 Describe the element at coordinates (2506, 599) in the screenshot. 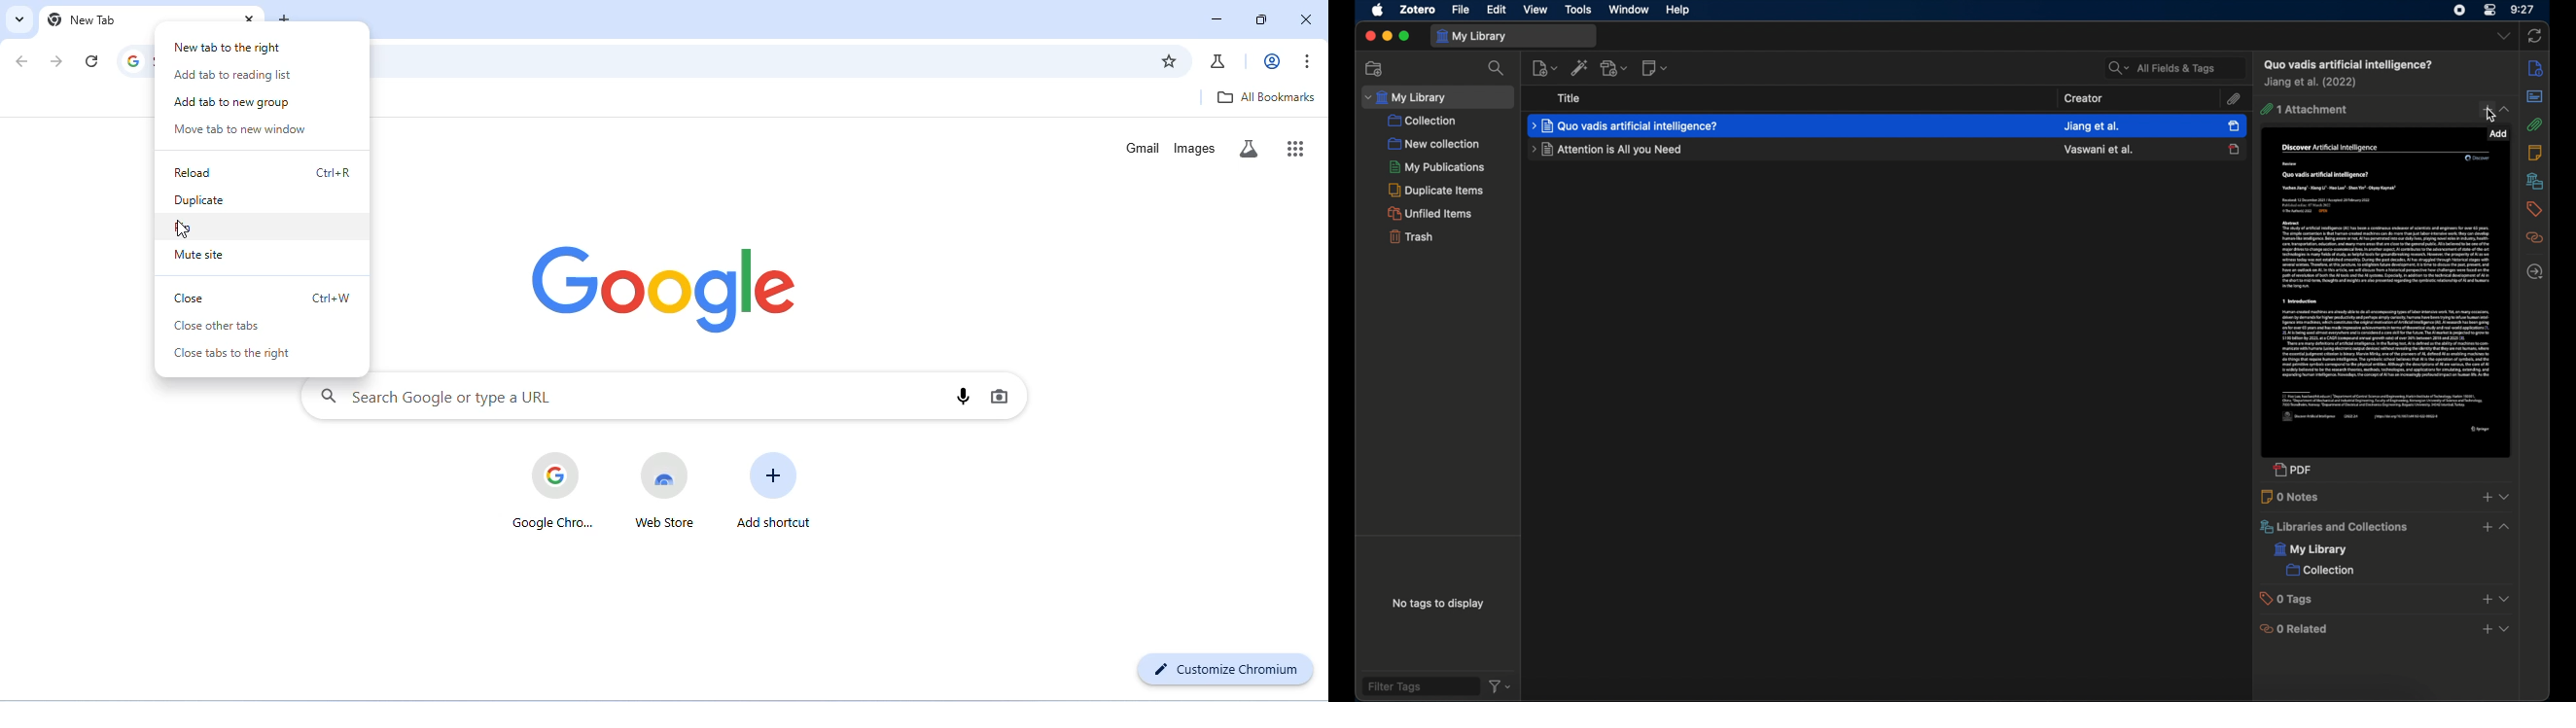

I see `dropdown menu` at that location.